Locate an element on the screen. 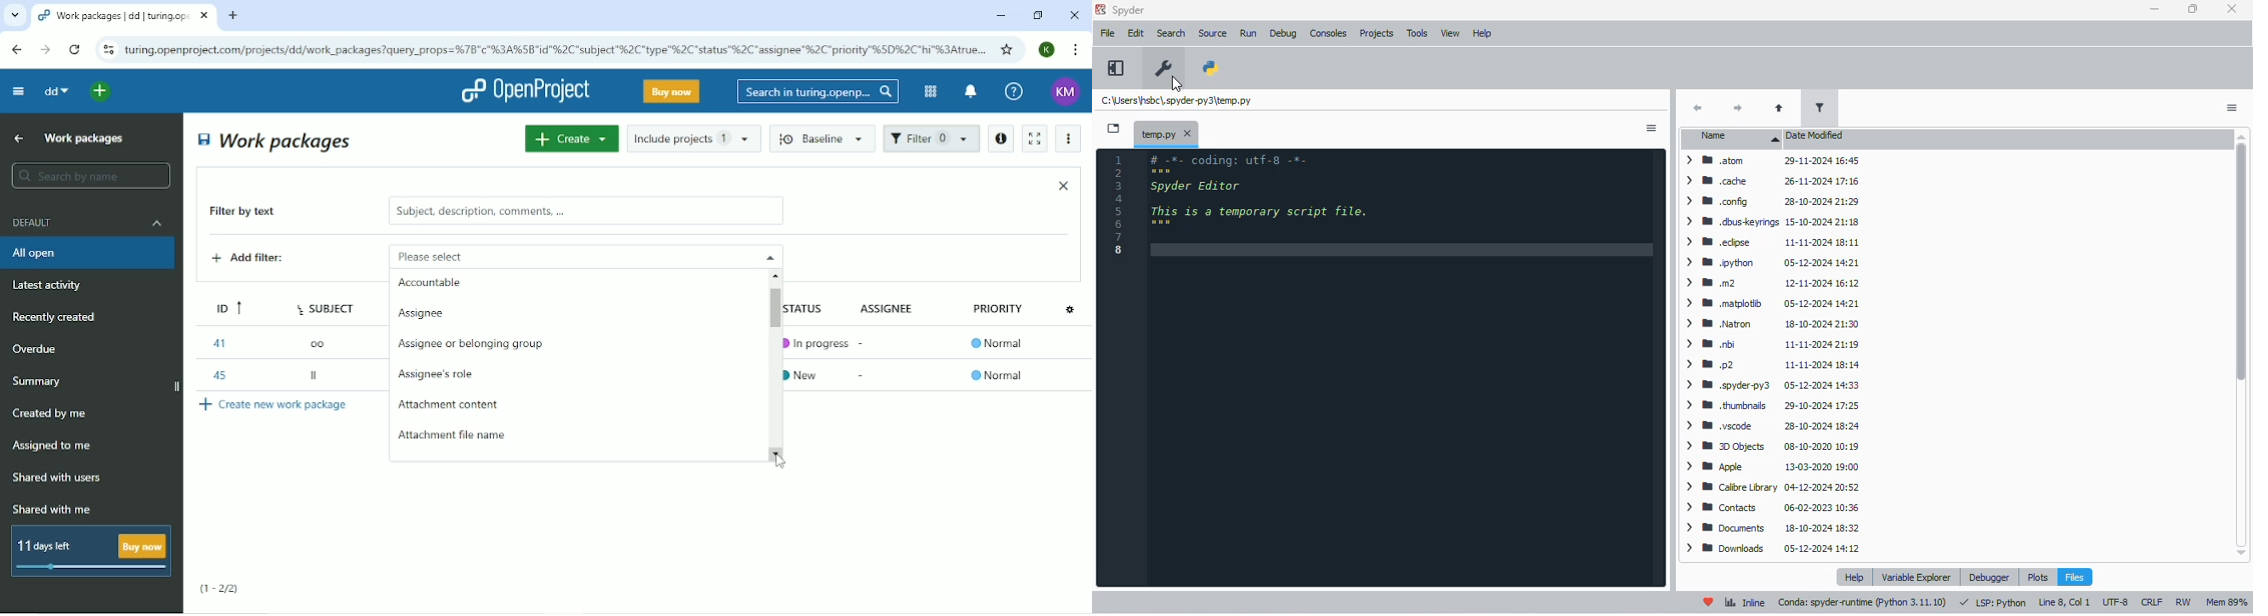 This screenshot has height=616, width=2268. inline is located at coordinates (1745, 602).